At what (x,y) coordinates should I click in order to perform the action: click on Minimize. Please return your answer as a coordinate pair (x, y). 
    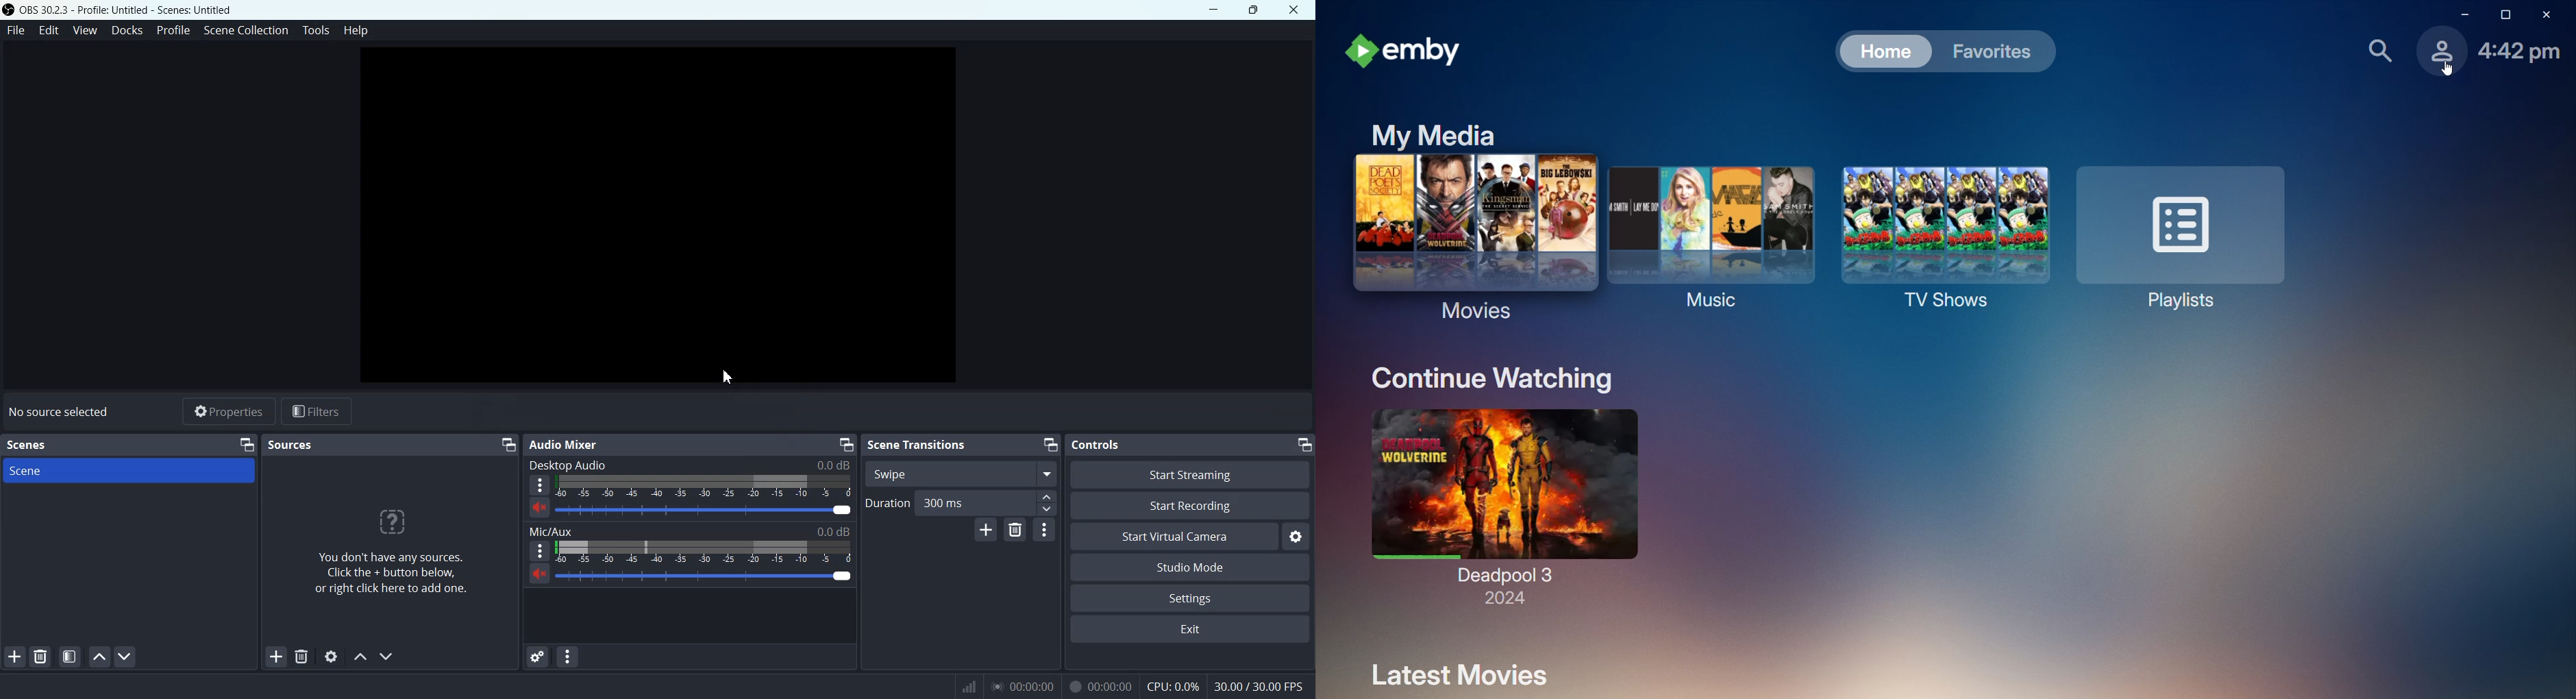
    Looking at the image, I should click on (846, 443).